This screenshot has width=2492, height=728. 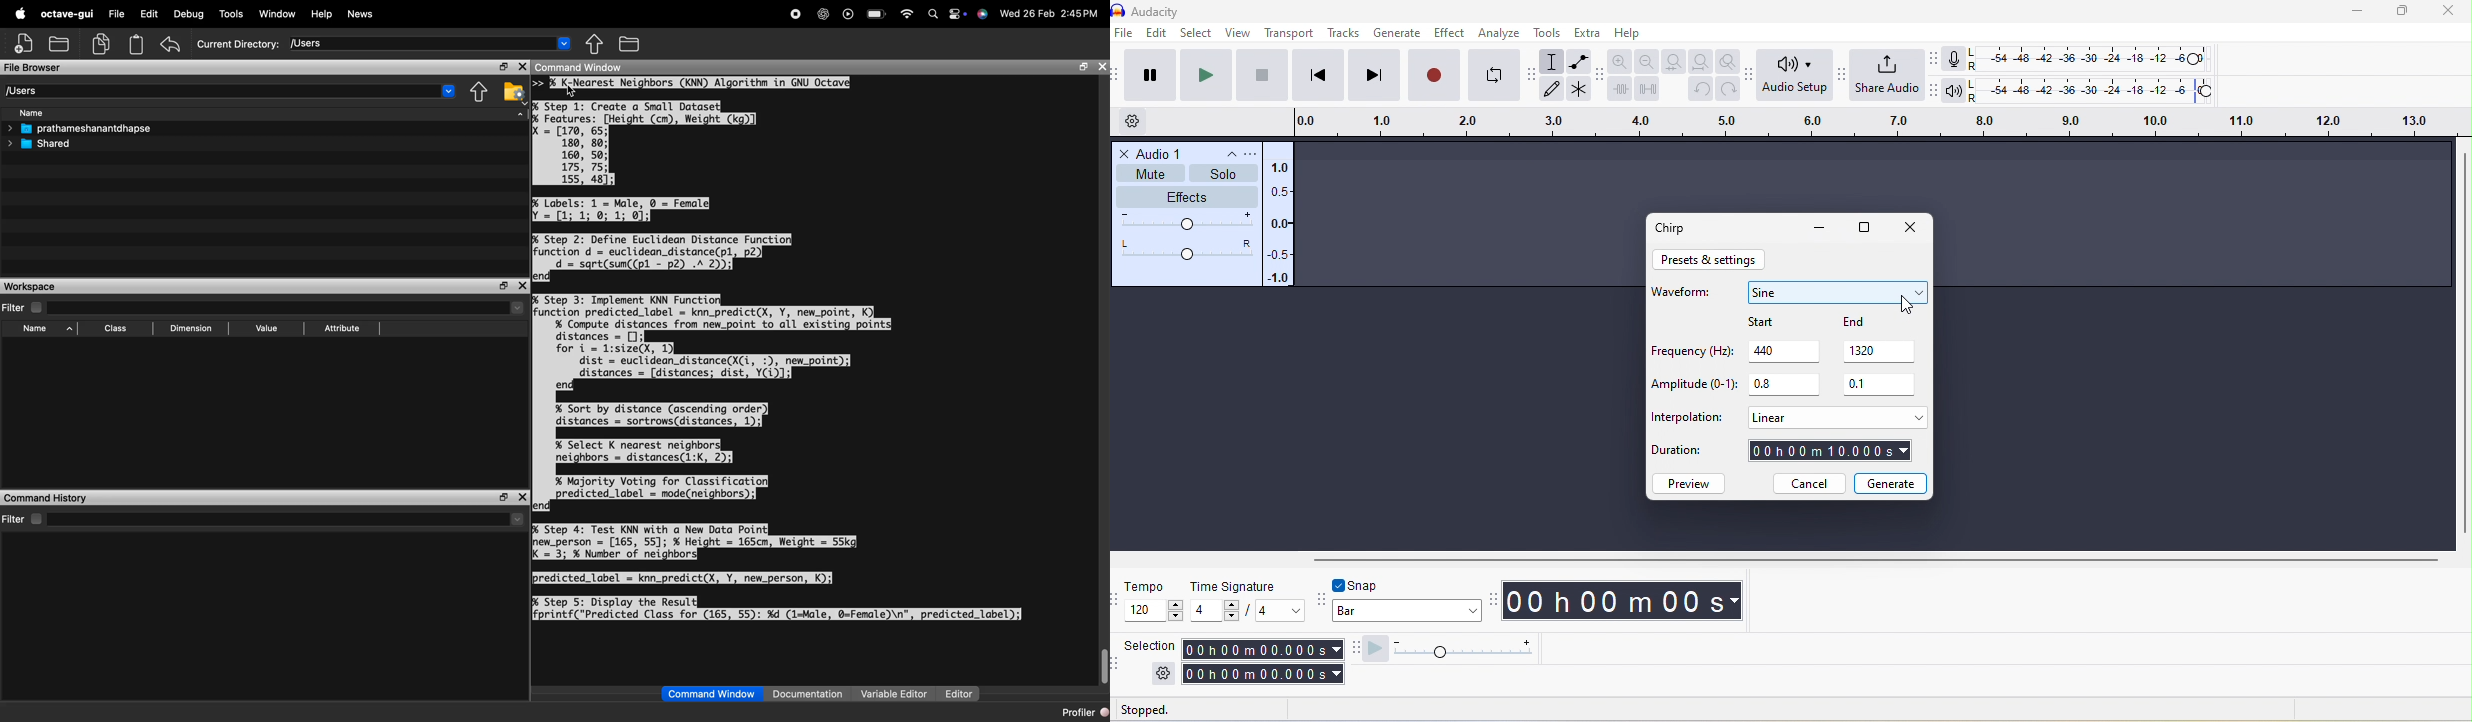 I want to click on zoom out, so click(x=1646, y=61).